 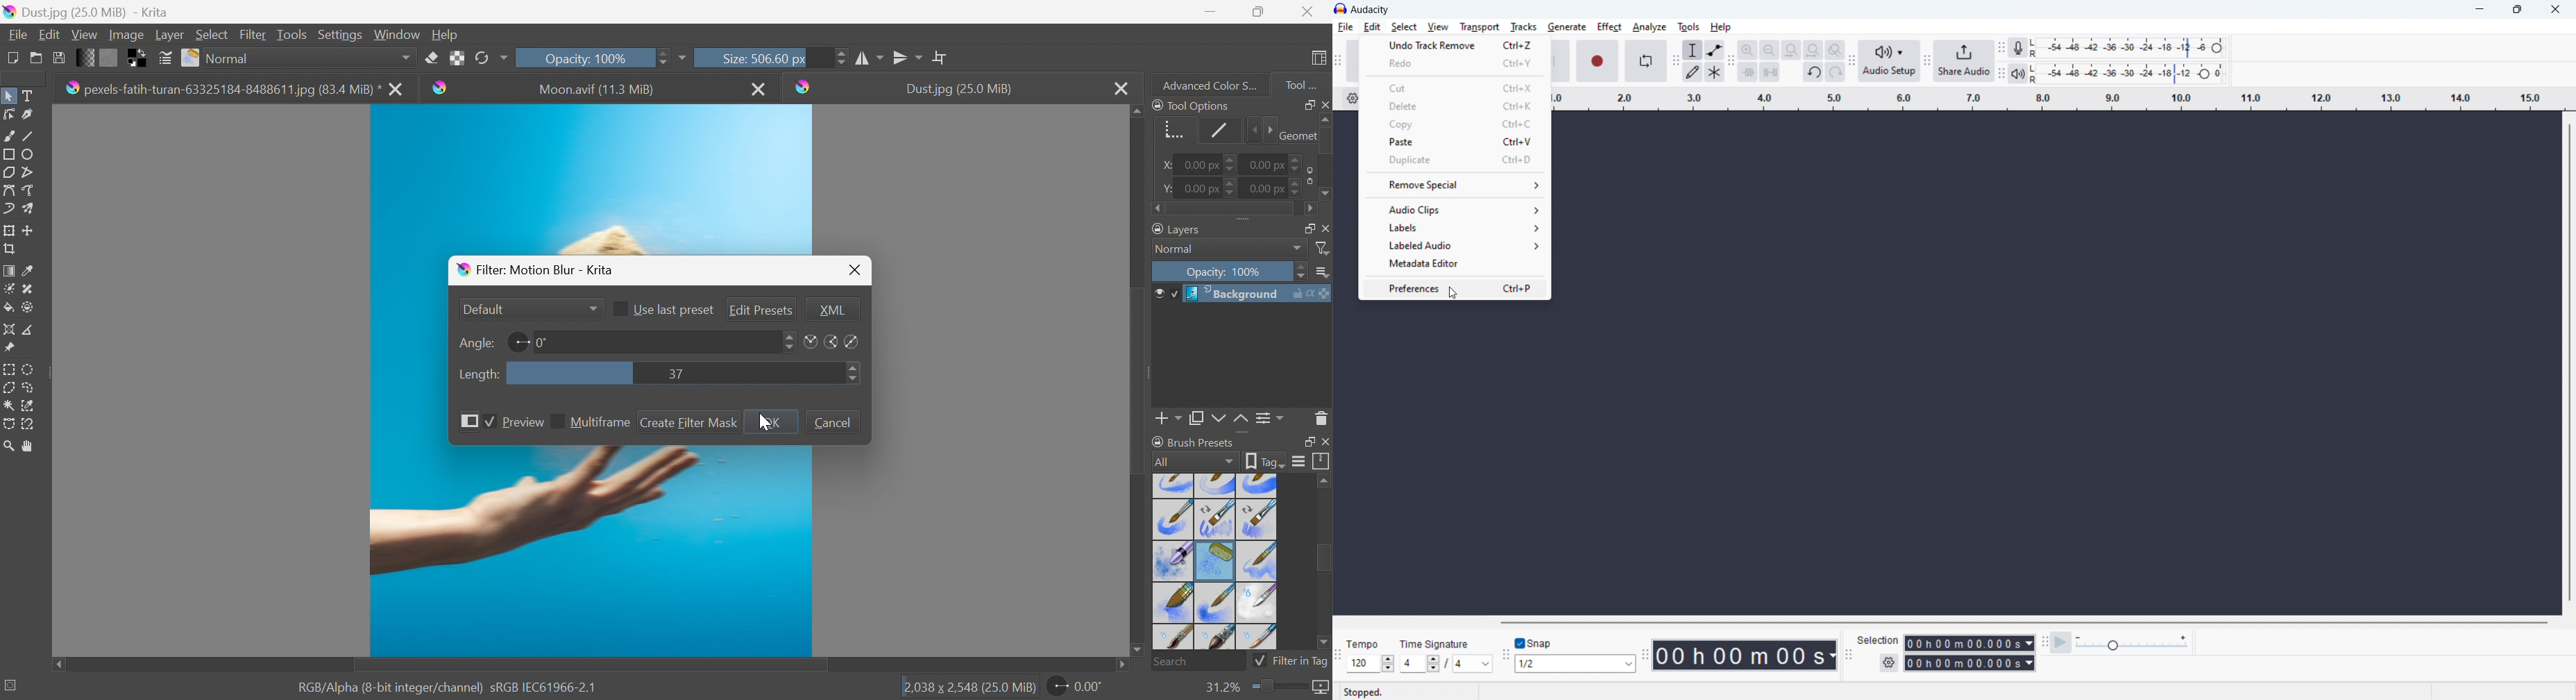 What do you see at coordinates (1833, 656) in the screenshot?
I see `Duration measurement` at bounding box center [1833, 656].